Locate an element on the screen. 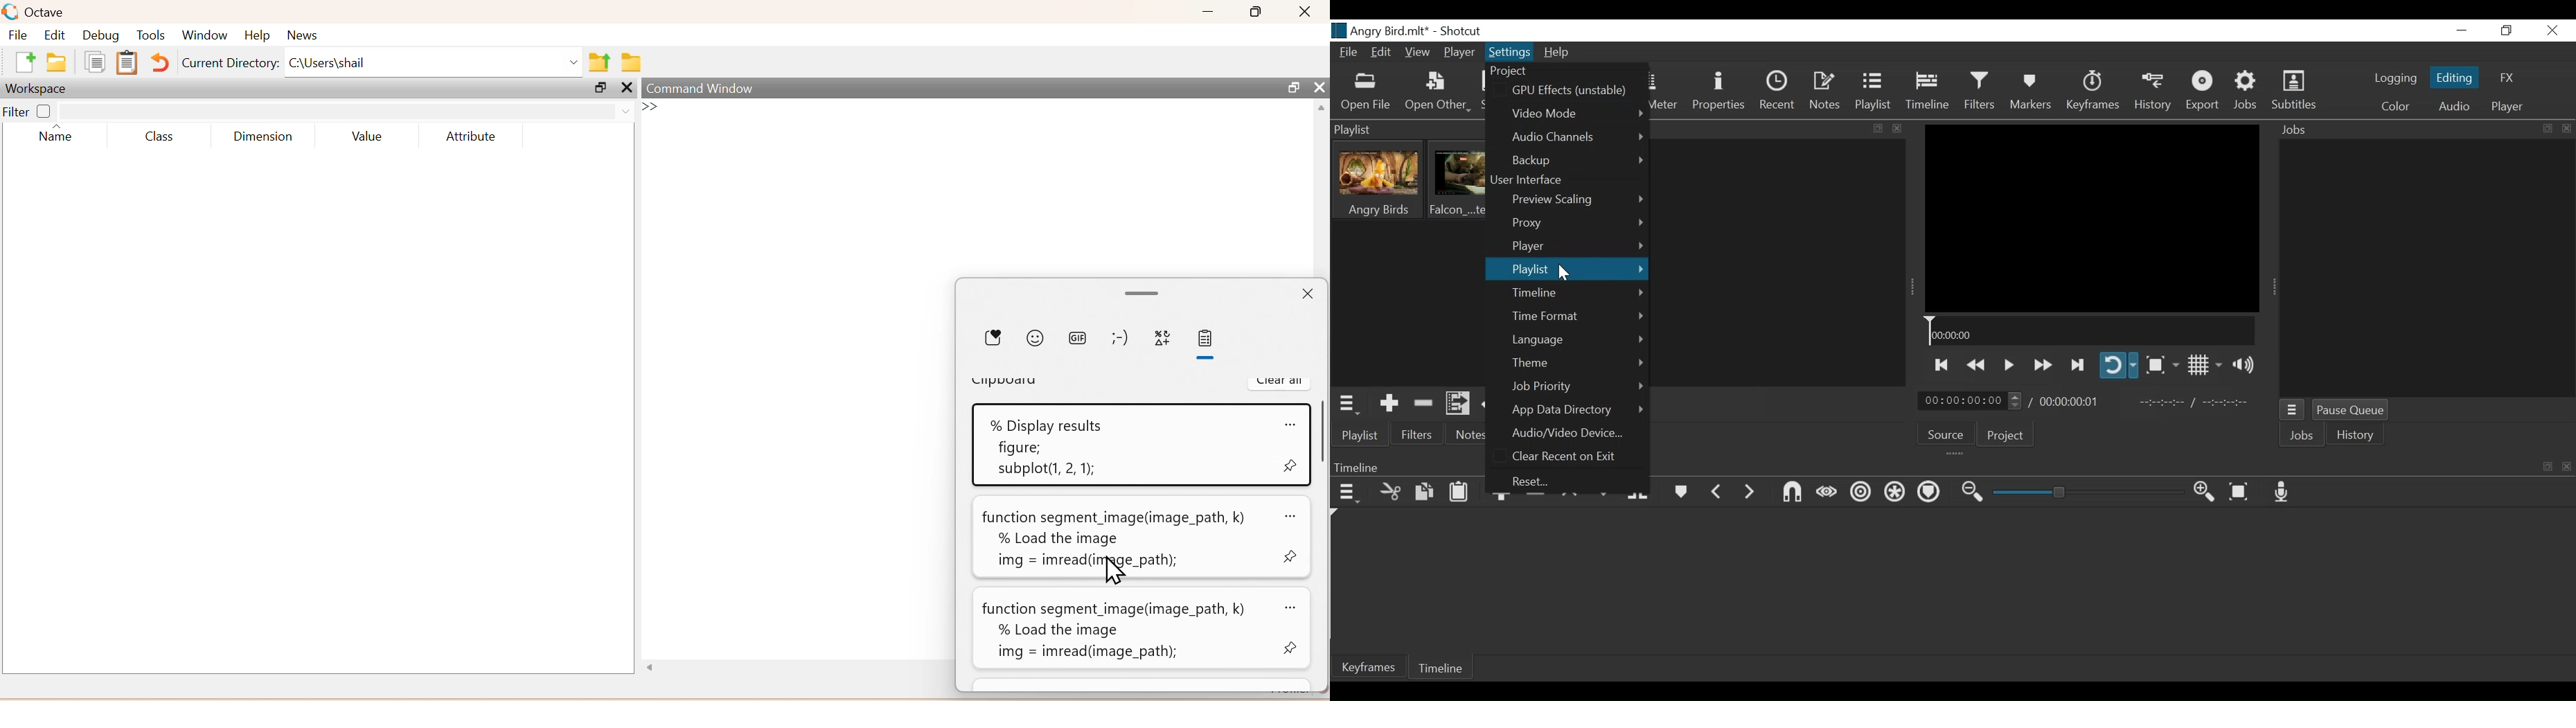  Jobs Menu is located at coordinates (2292, 411).